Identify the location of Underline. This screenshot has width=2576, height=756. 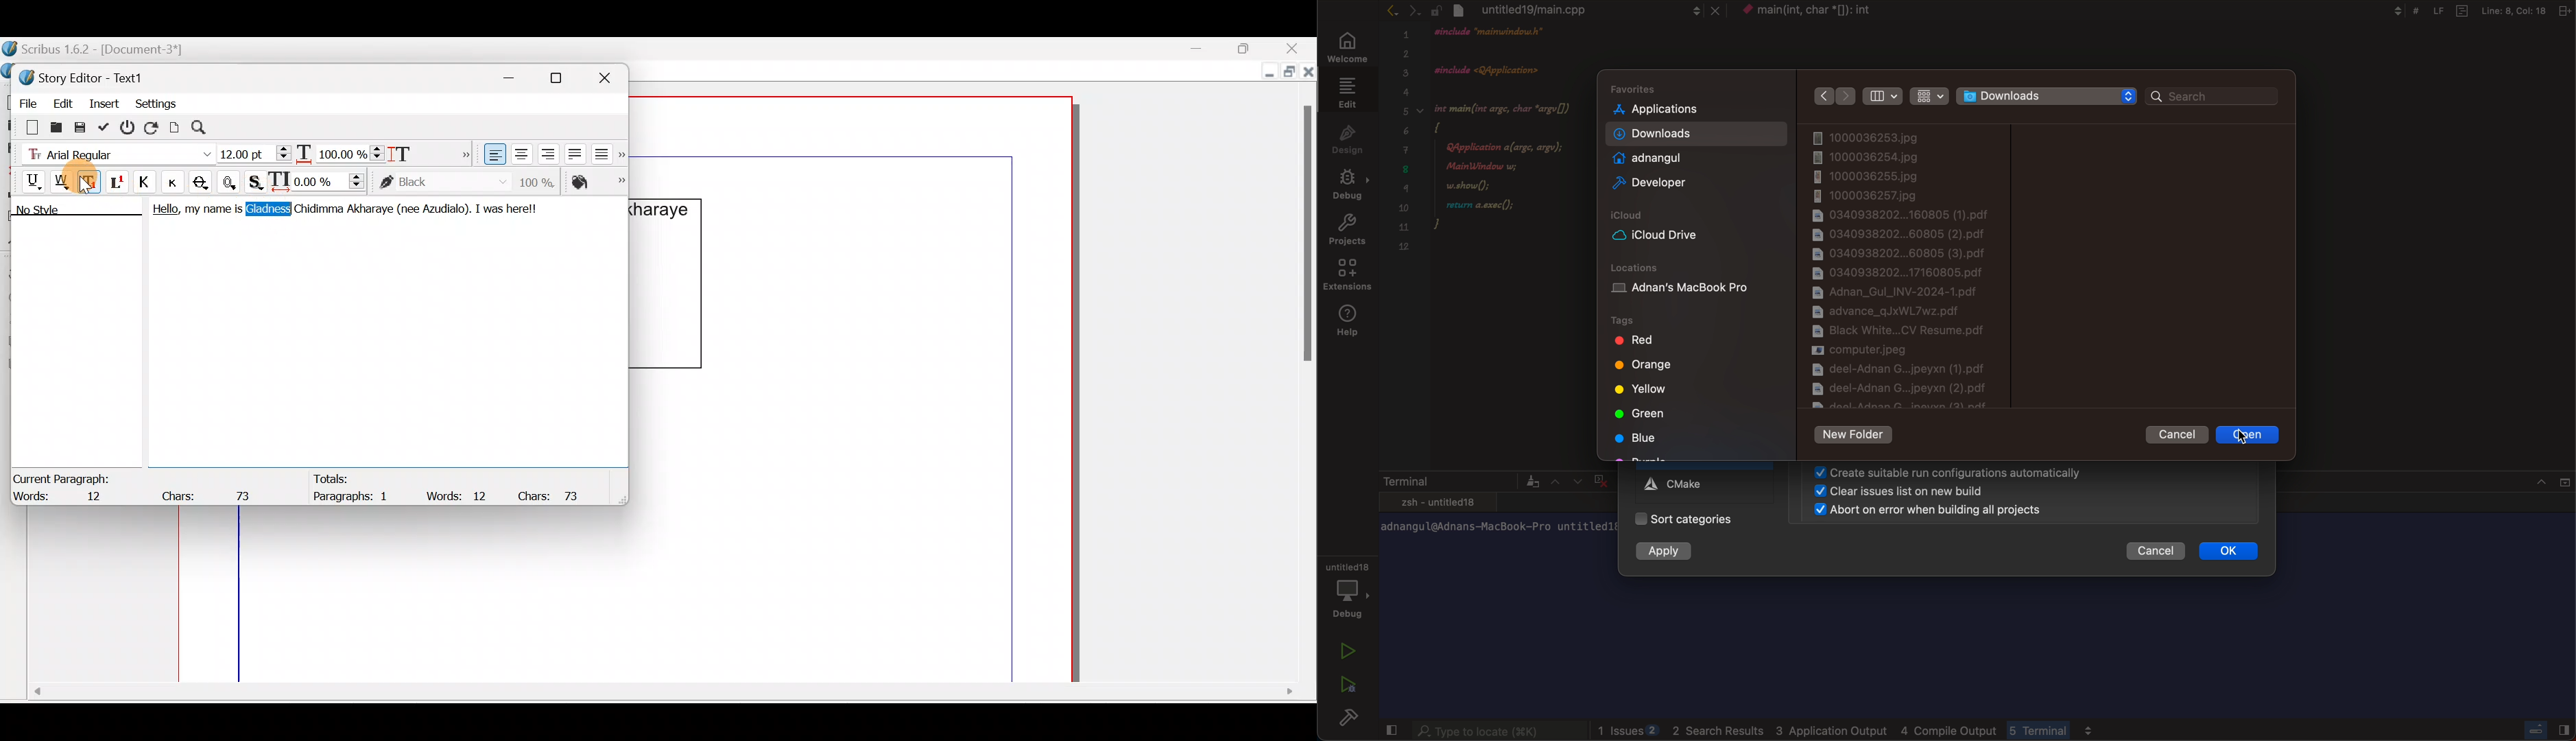
(27, 180).